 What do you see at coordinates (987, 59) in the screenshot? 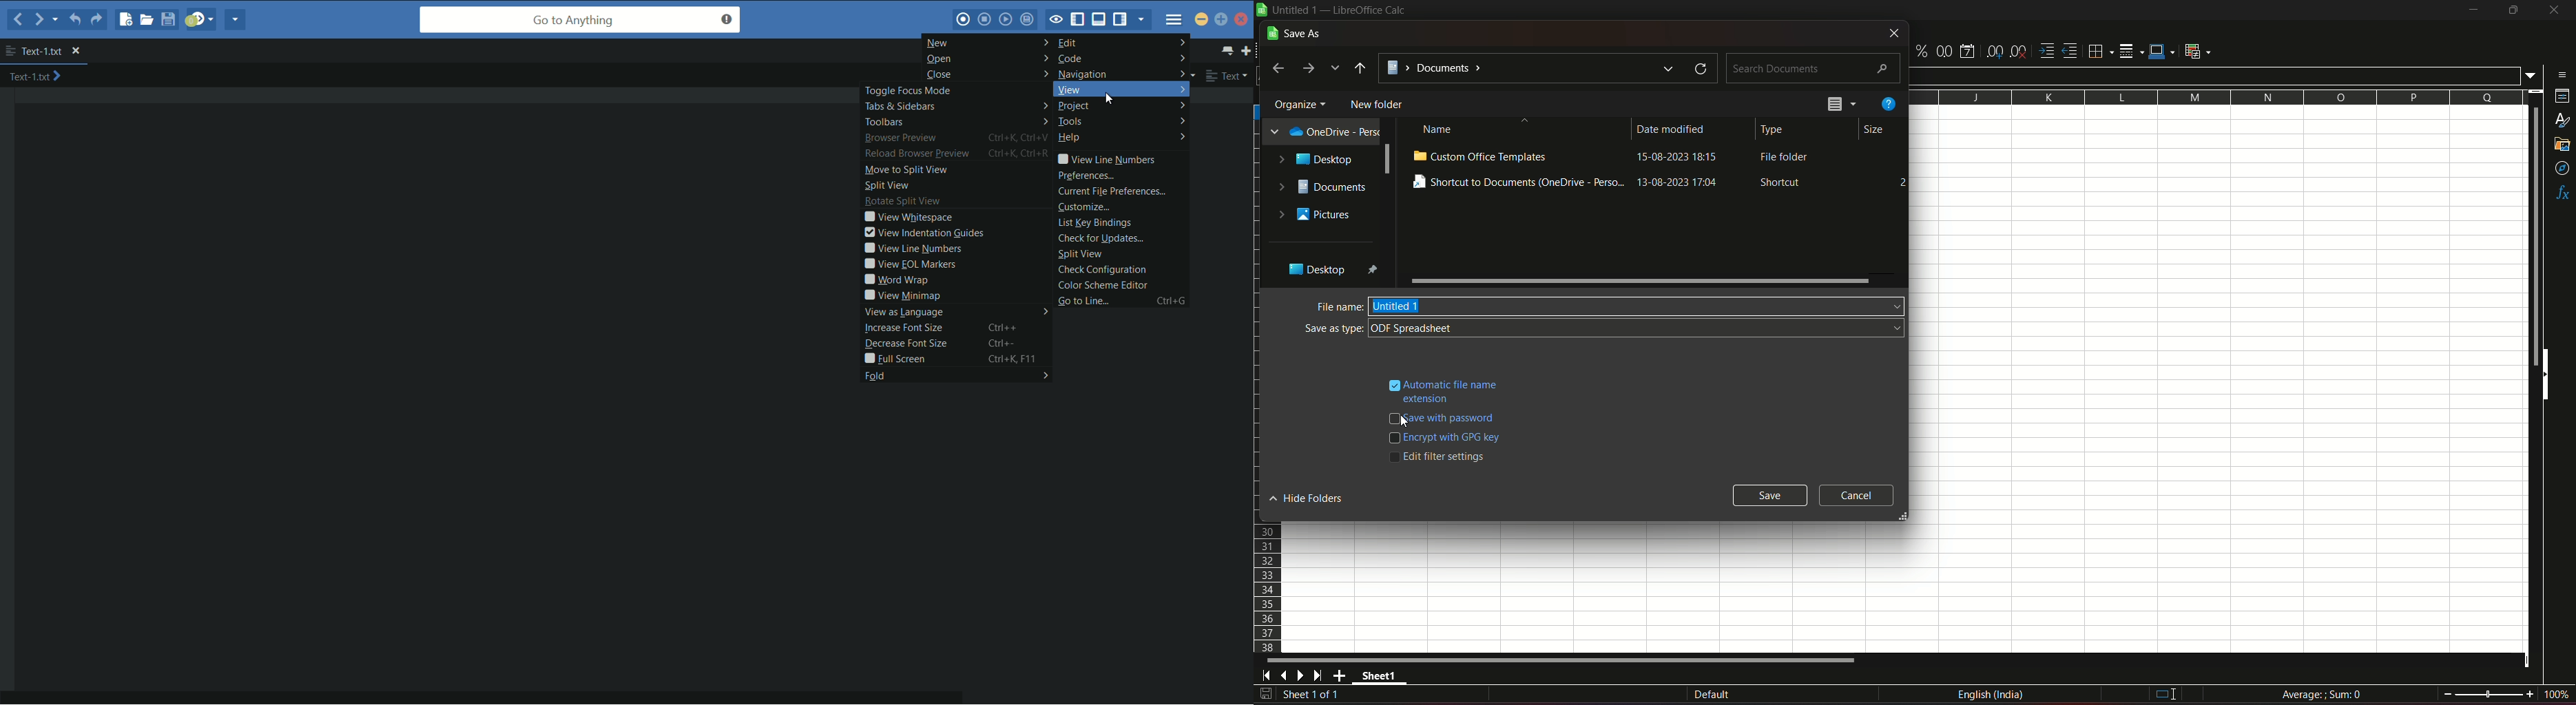
I see `open` at bounding box center [987, 59].